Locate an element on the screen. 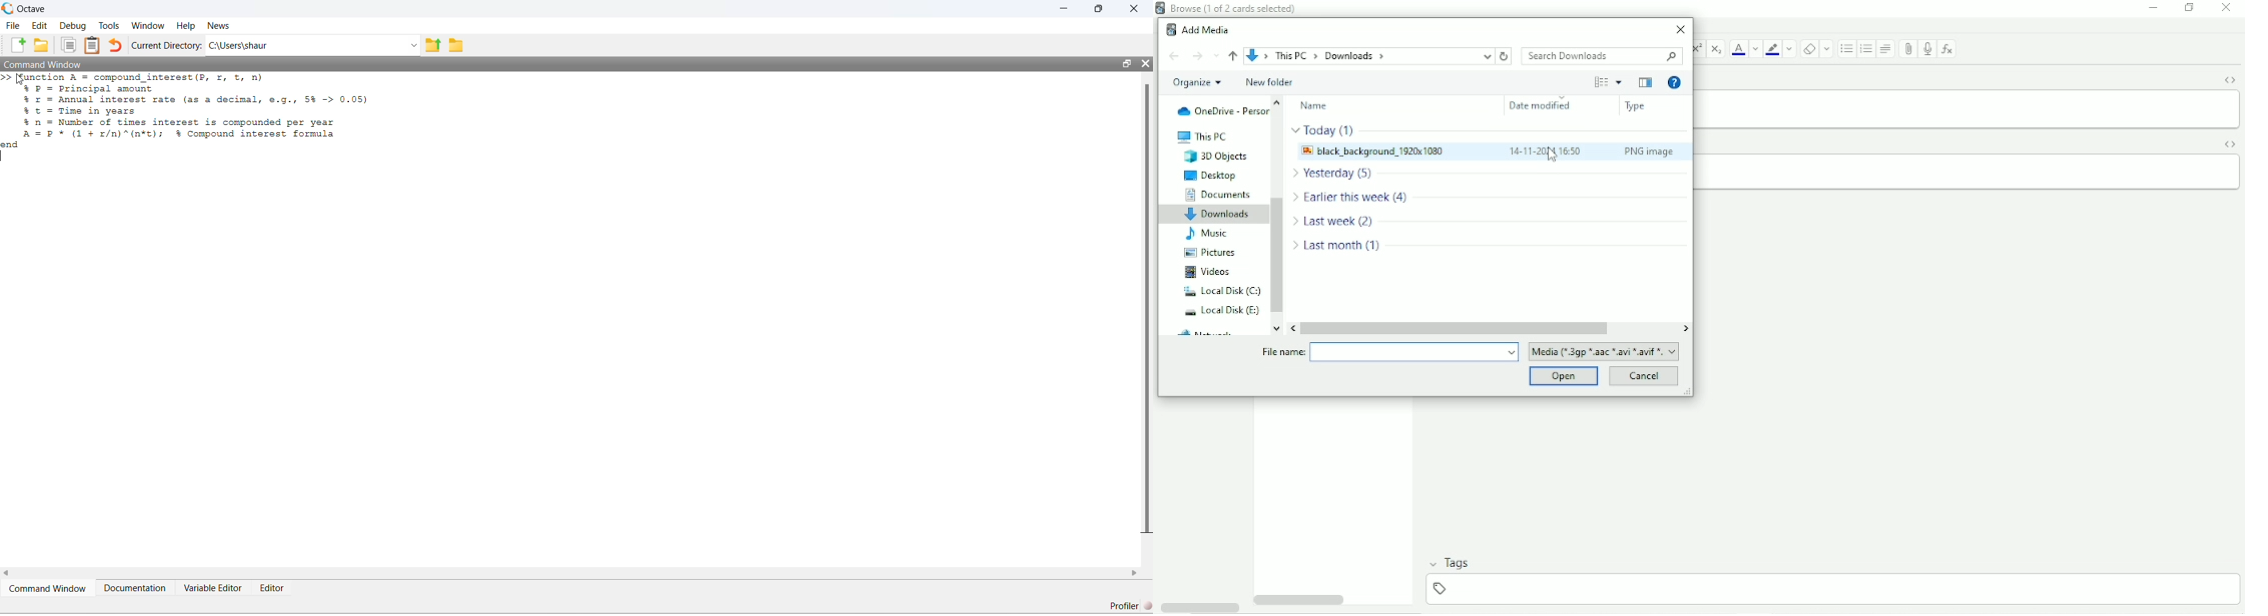  file format is located at coordinates (1604, 351).